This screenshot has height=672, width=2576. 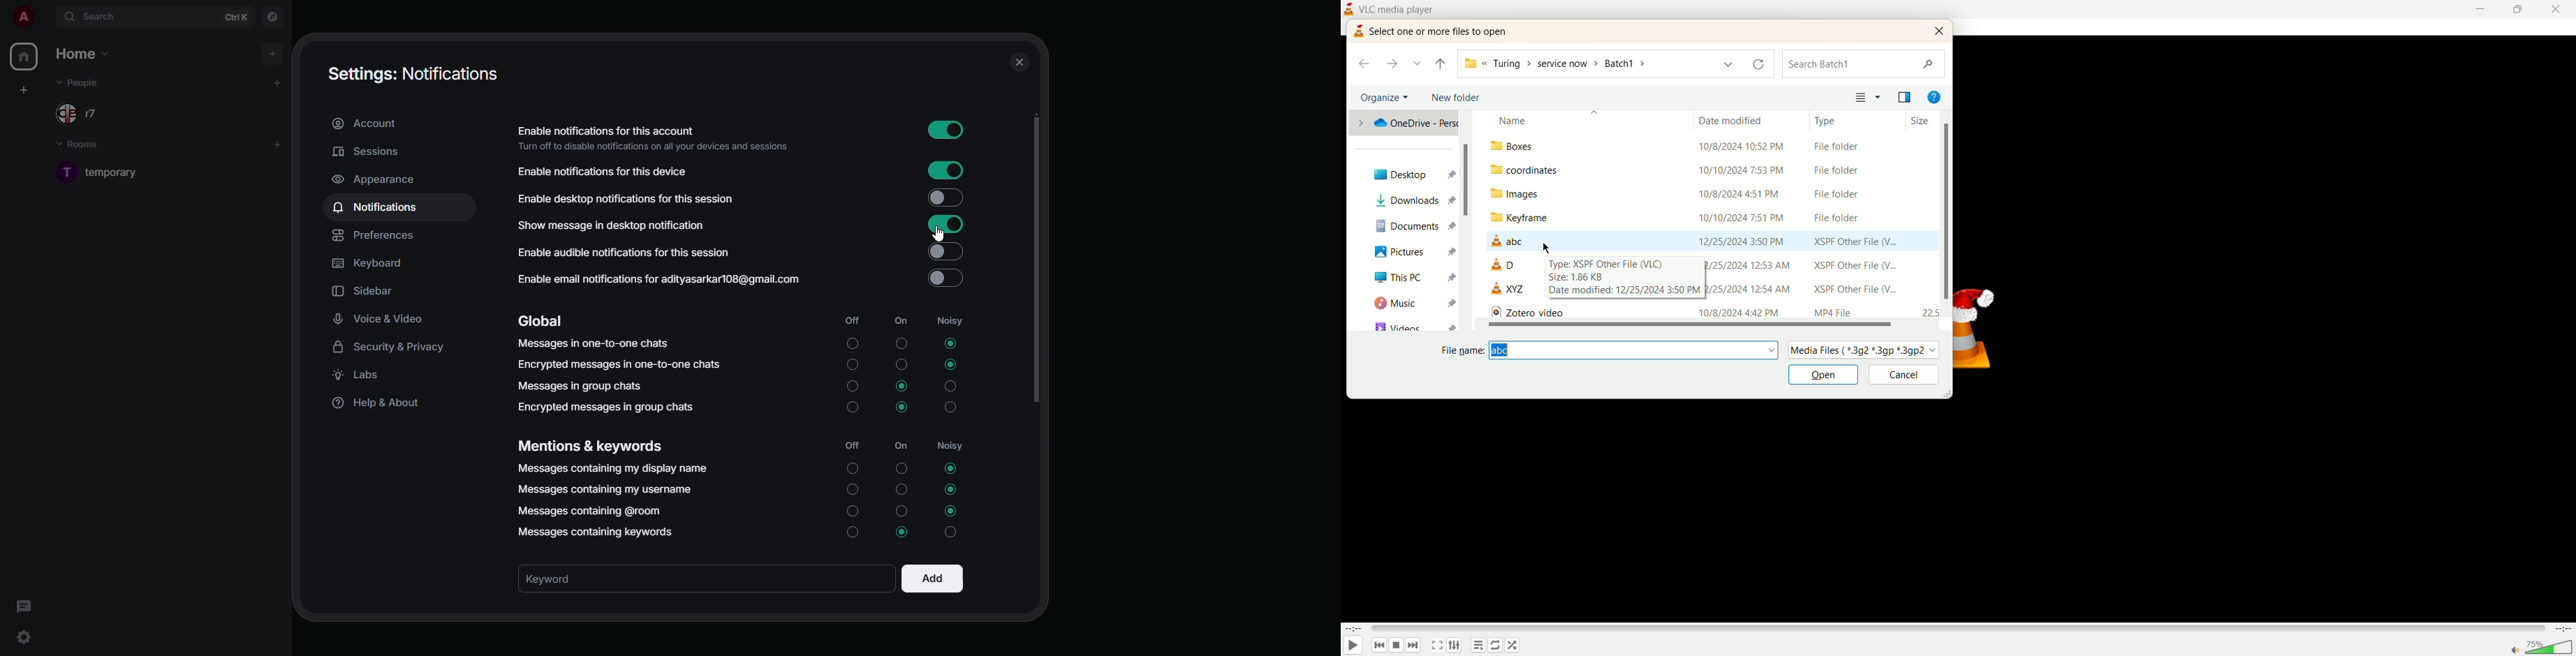 What do you see at coordinates (945, 251) in the screenshot?
I see `` at bounding box center [945, 251].